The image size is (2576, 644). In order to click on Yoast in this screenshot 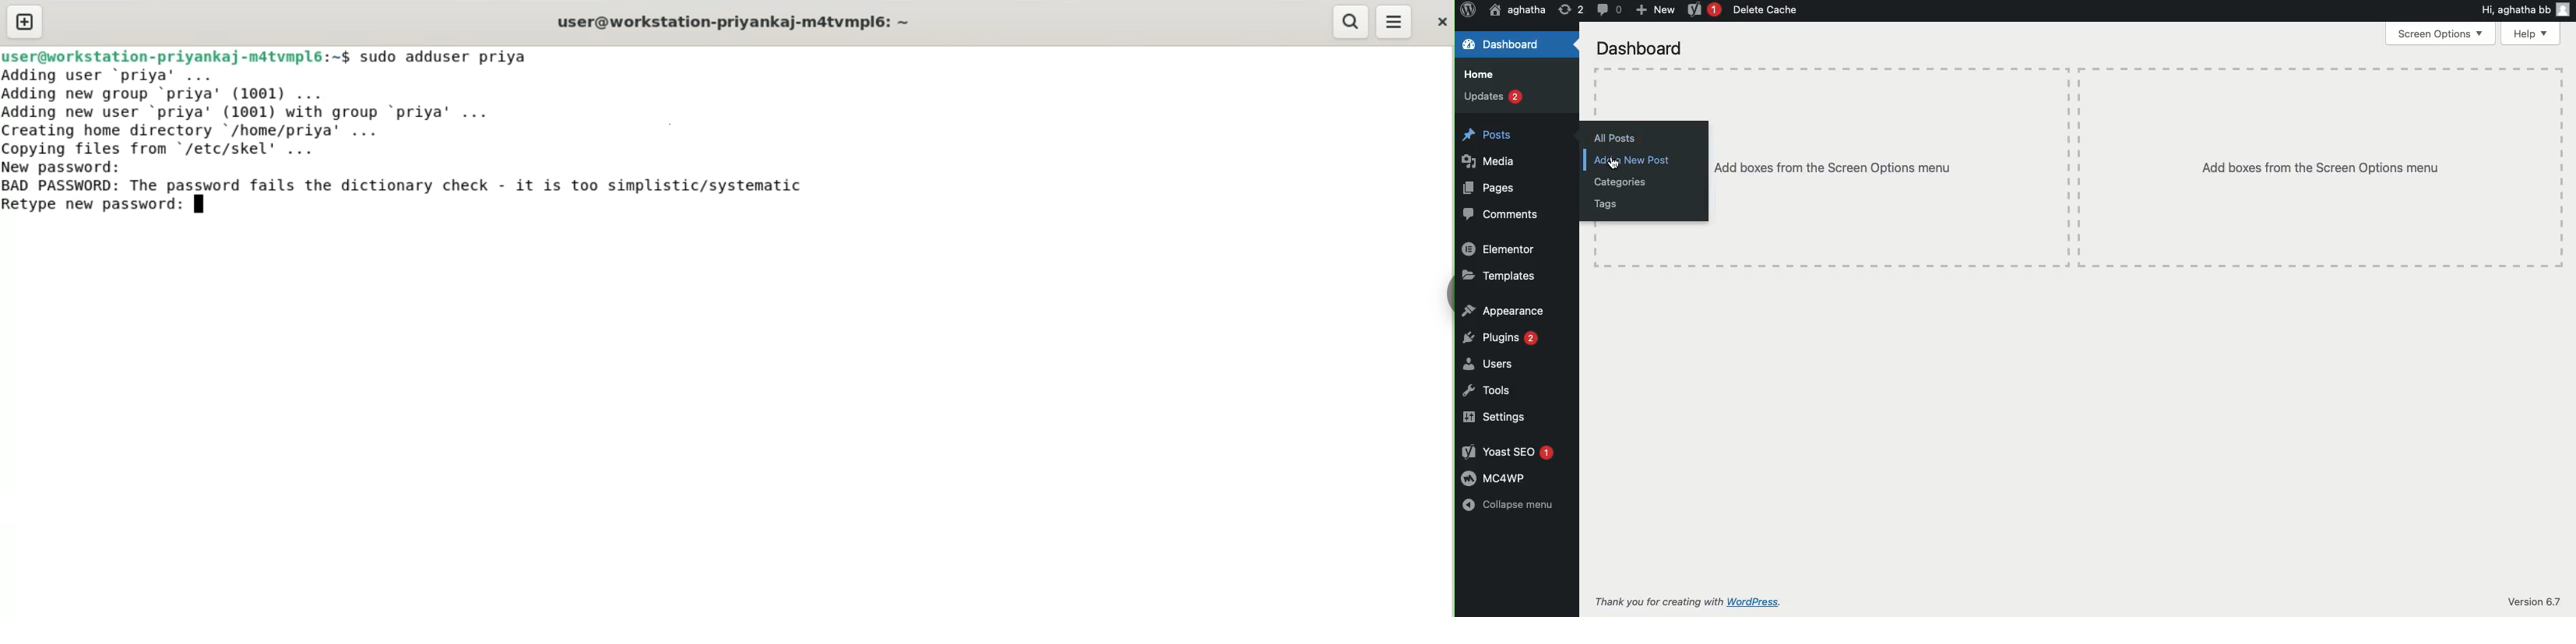, I will do `click(1704, 10)`.